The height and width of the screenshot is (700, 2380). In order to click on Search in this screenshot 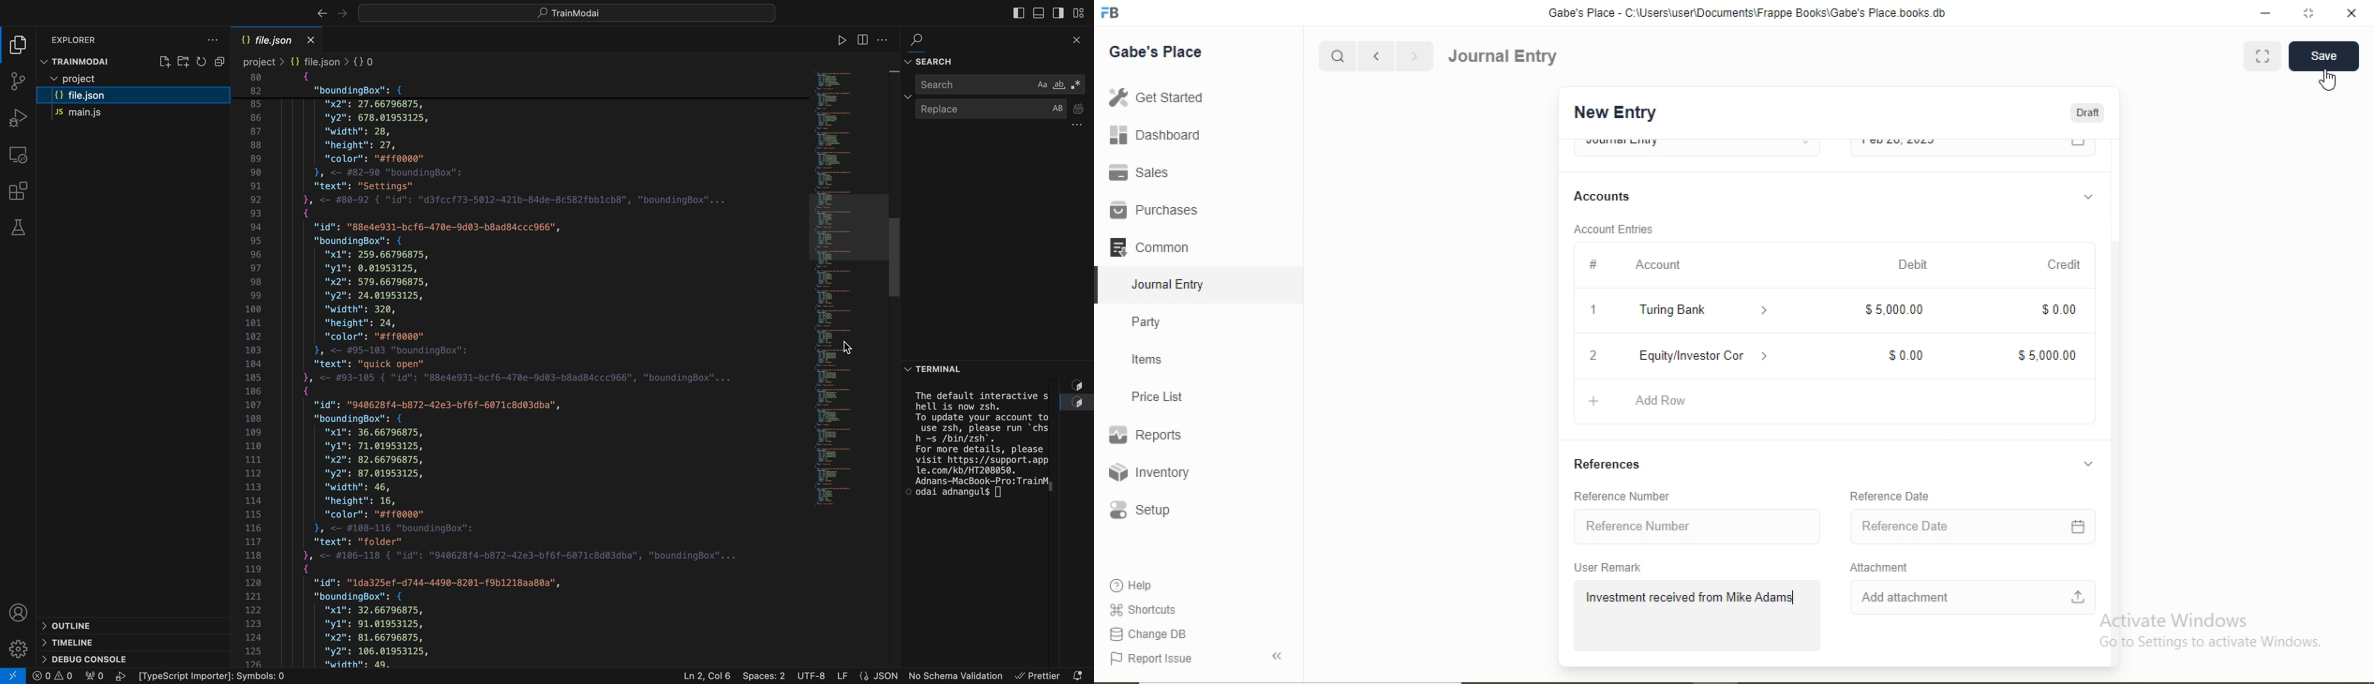, I will do `click(1336, 57)`.